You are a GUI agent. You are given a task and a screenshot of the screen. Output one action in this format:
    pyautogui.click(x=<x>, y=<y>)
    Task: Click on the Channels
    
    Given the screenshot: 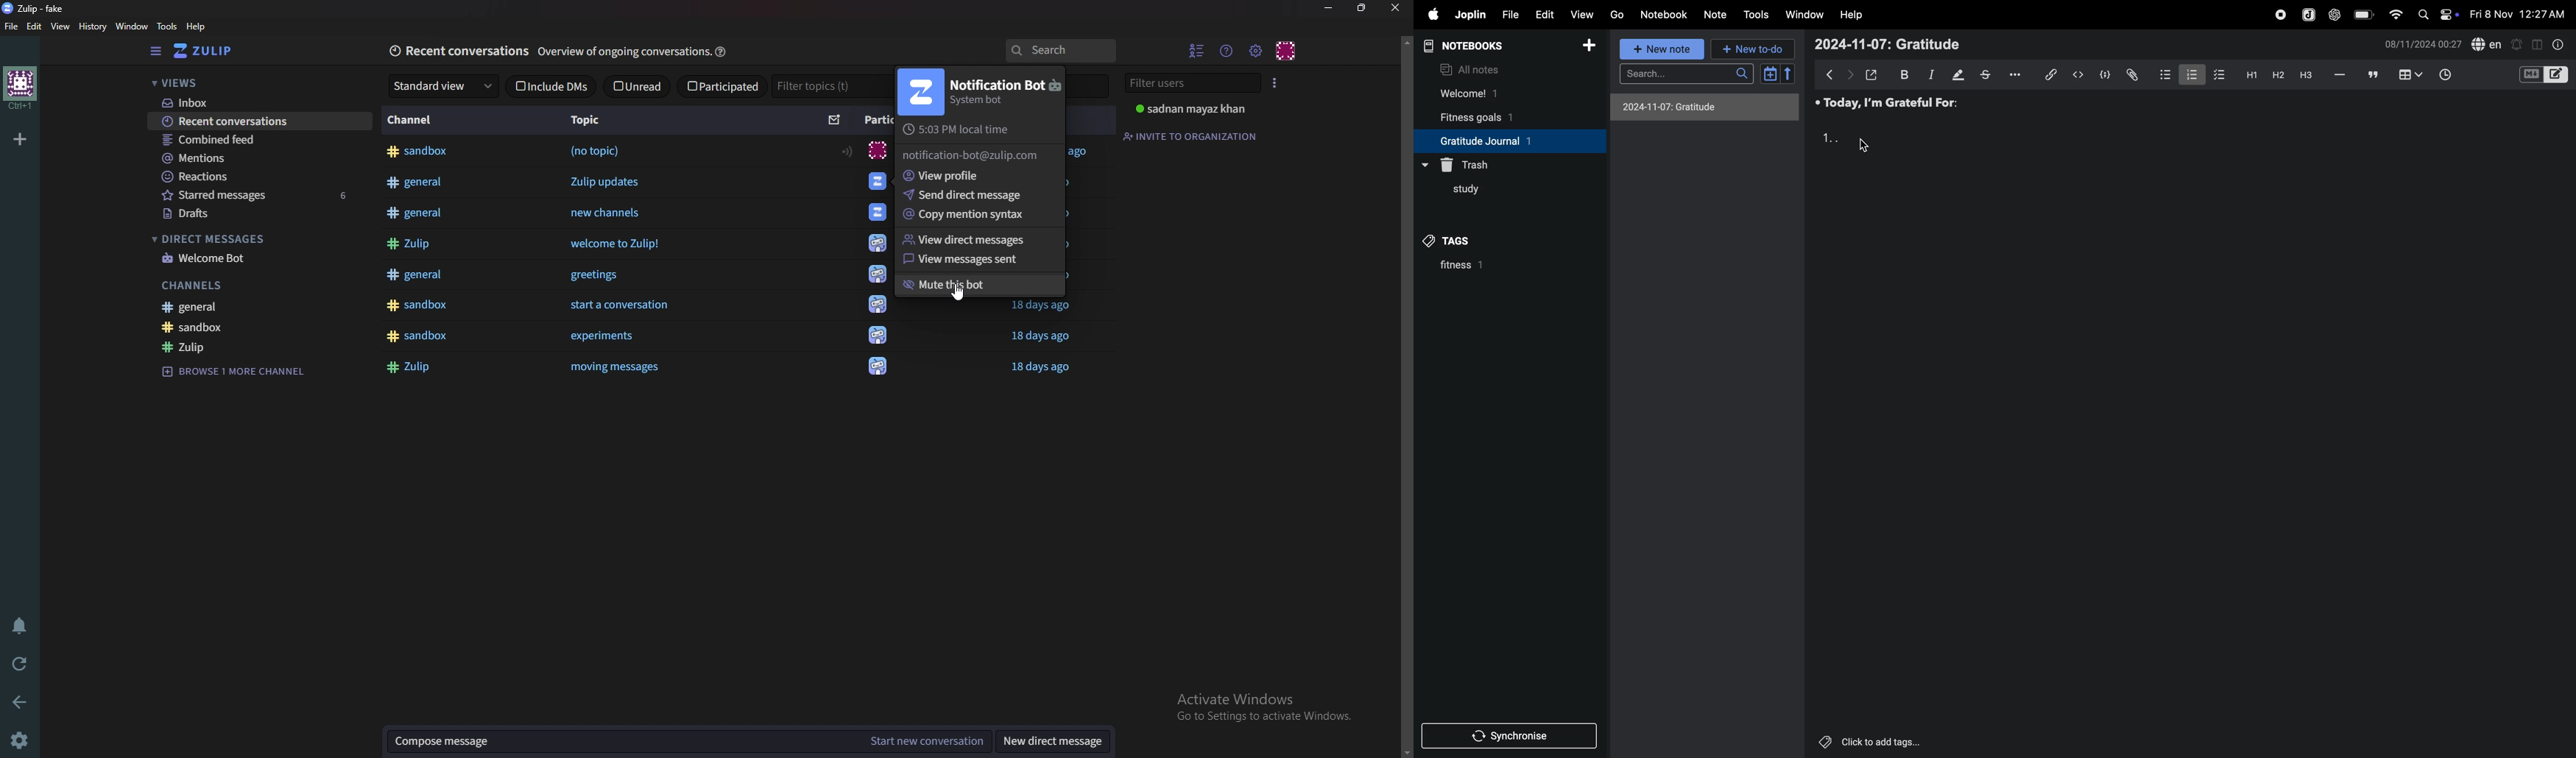 What is the action you would take?
    pyautogui.click(x=238, y=285)
    